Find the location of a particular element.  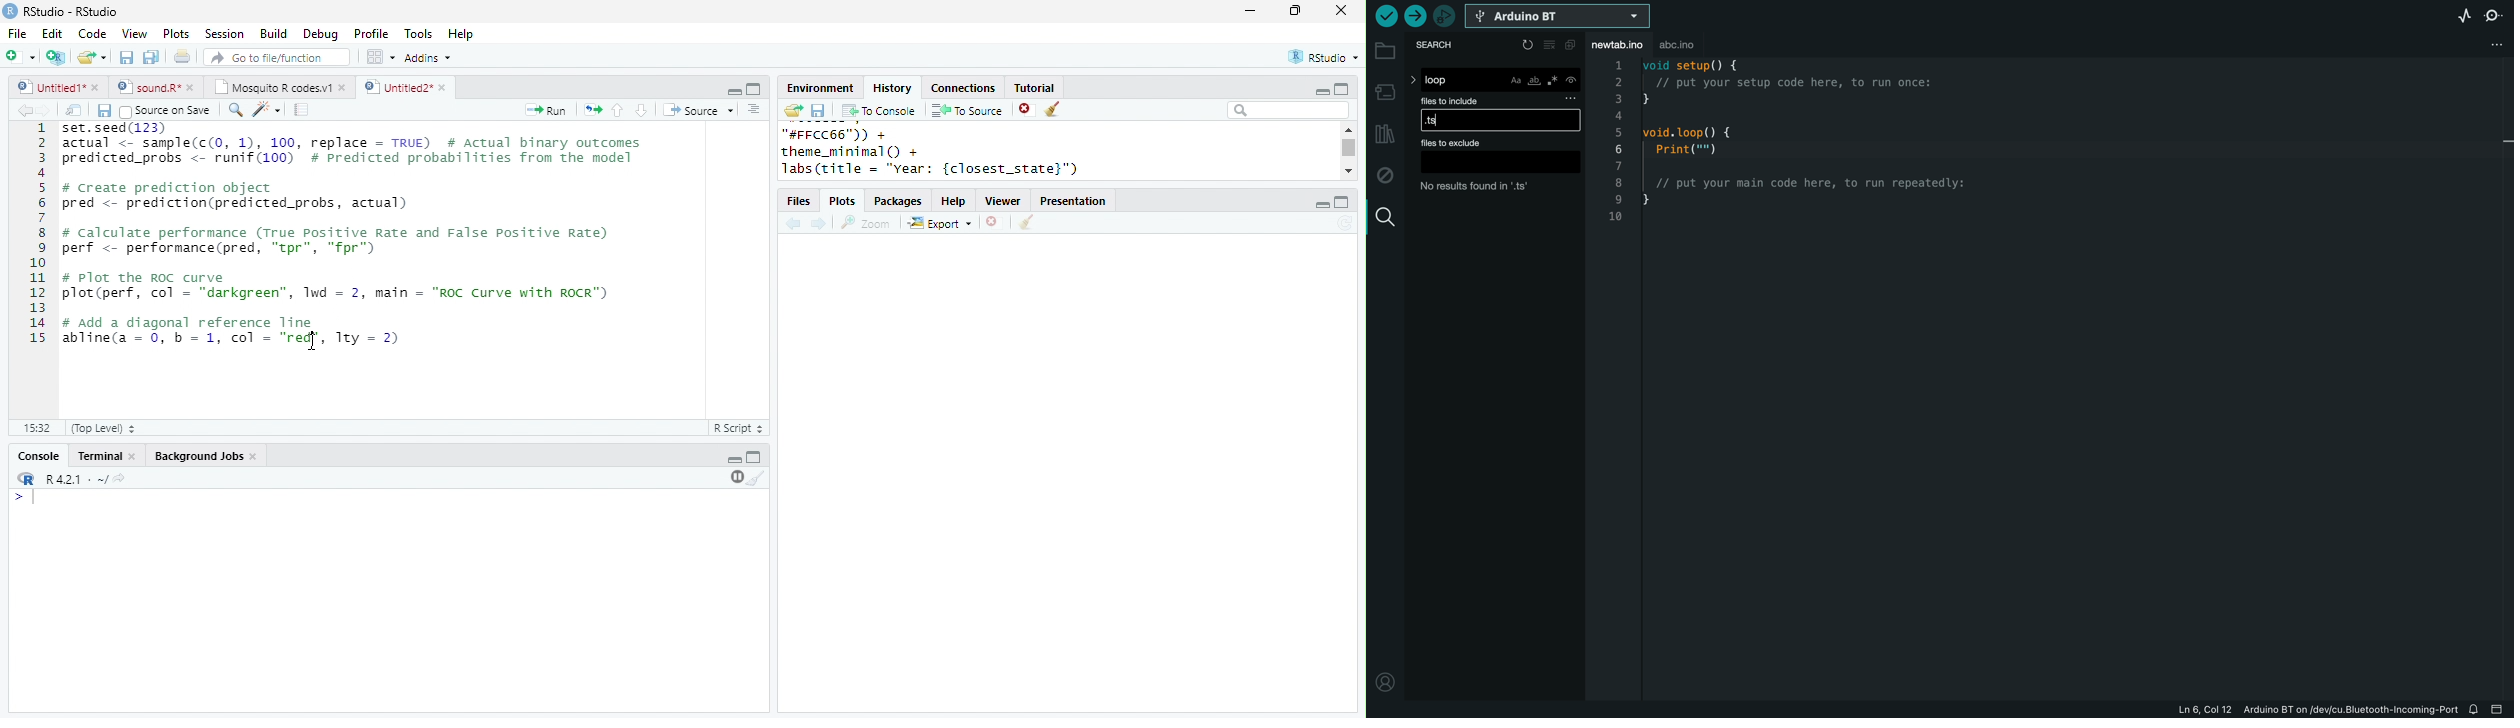

maximize is located at coordinates (754, 456).